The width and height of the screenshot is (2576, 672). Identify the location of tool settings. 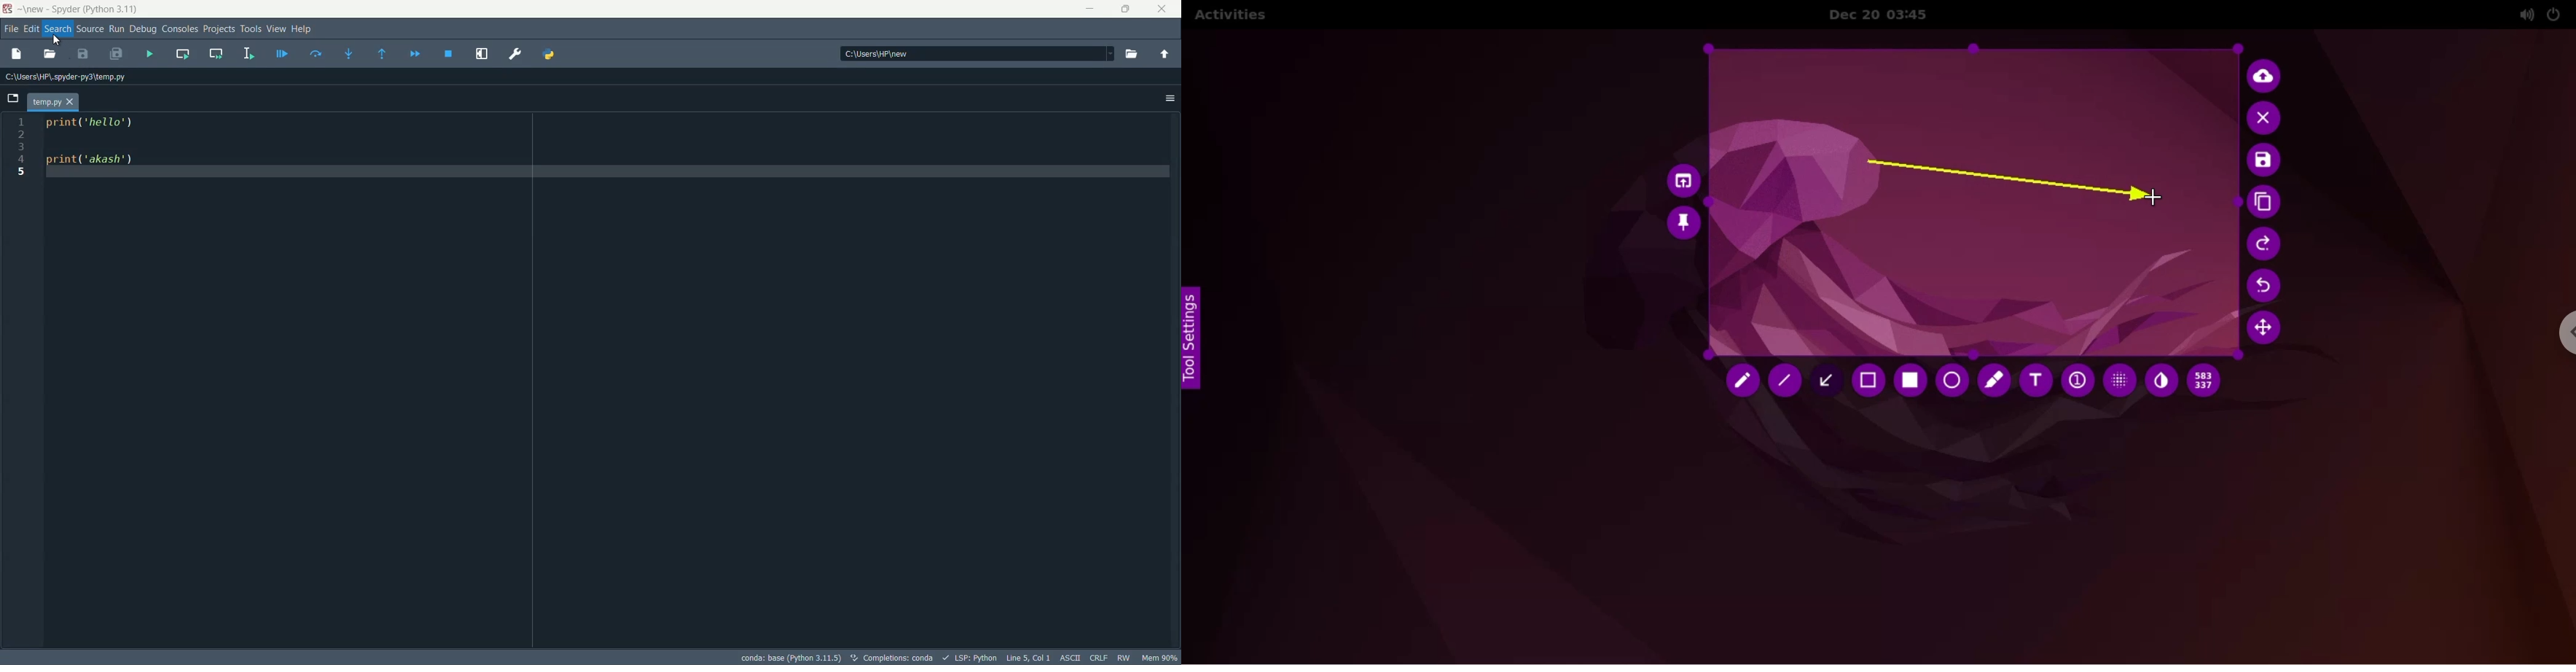
(1197, 338).